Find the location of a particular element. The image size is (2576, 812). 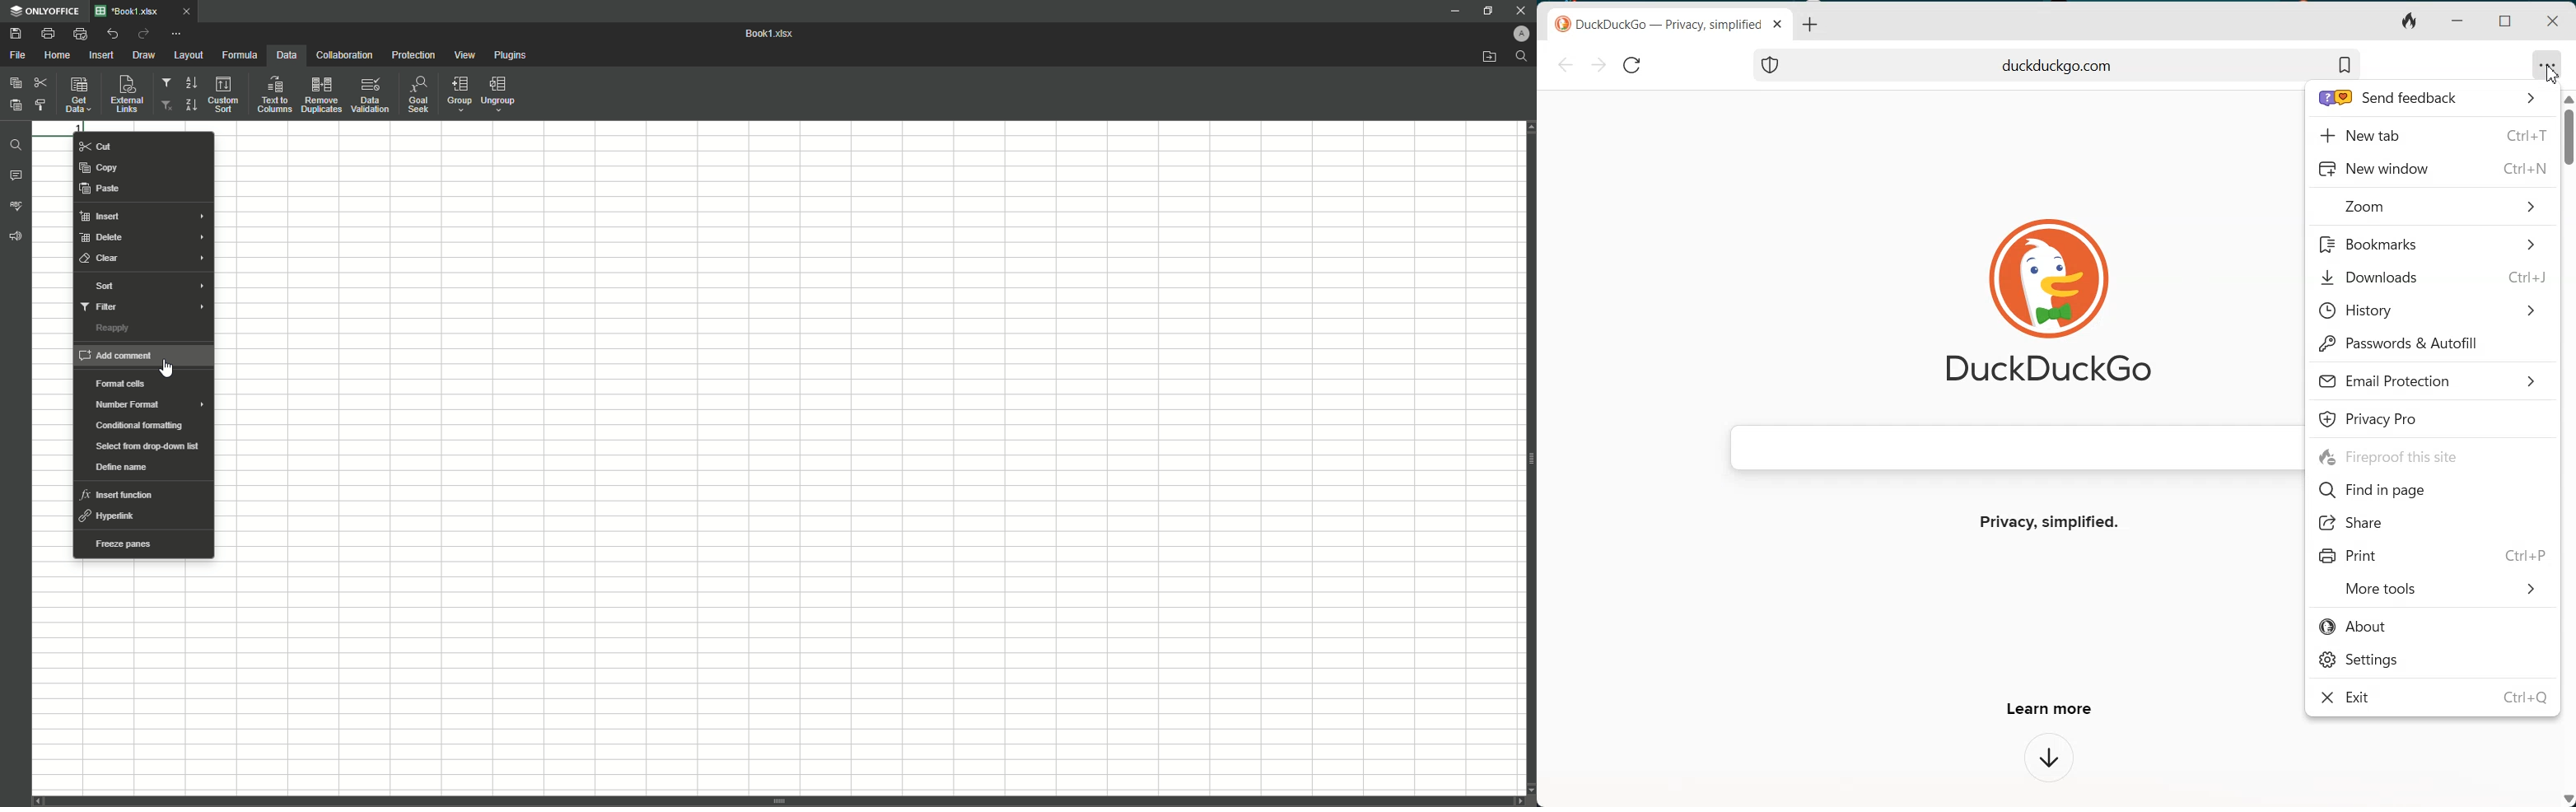

Comments is located at coordinates (17, 178).